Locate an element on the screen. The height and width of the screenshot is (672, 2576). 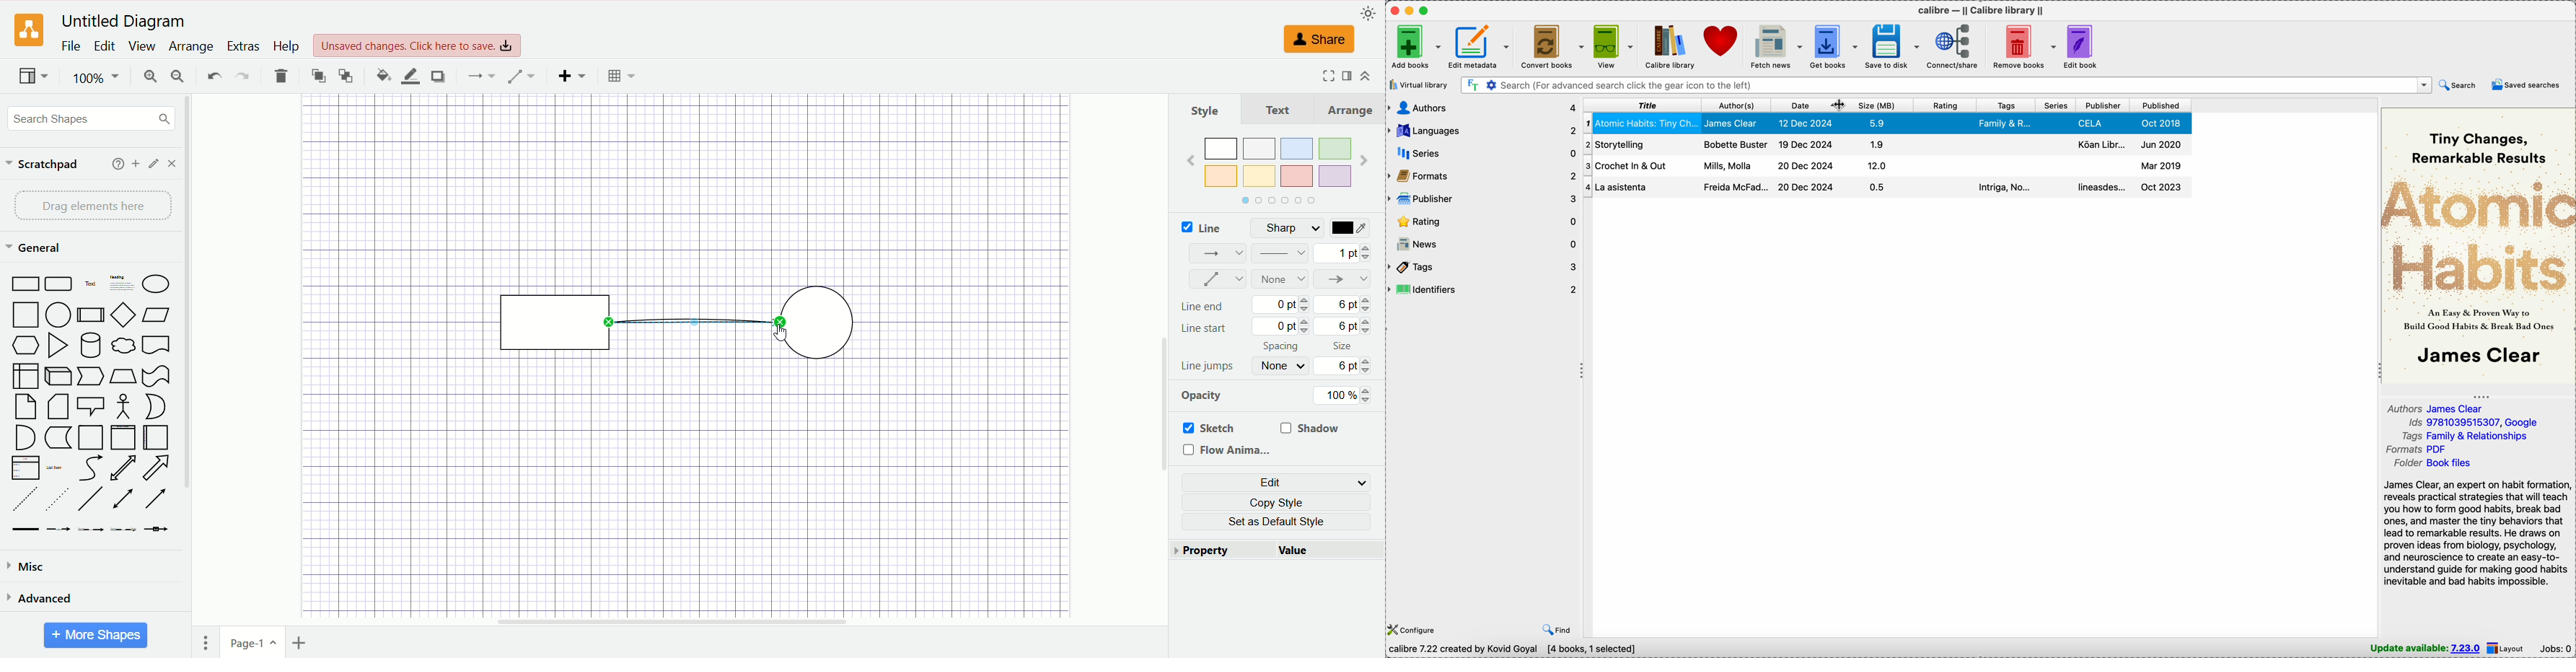
line color is located at coordinates (412, 76).